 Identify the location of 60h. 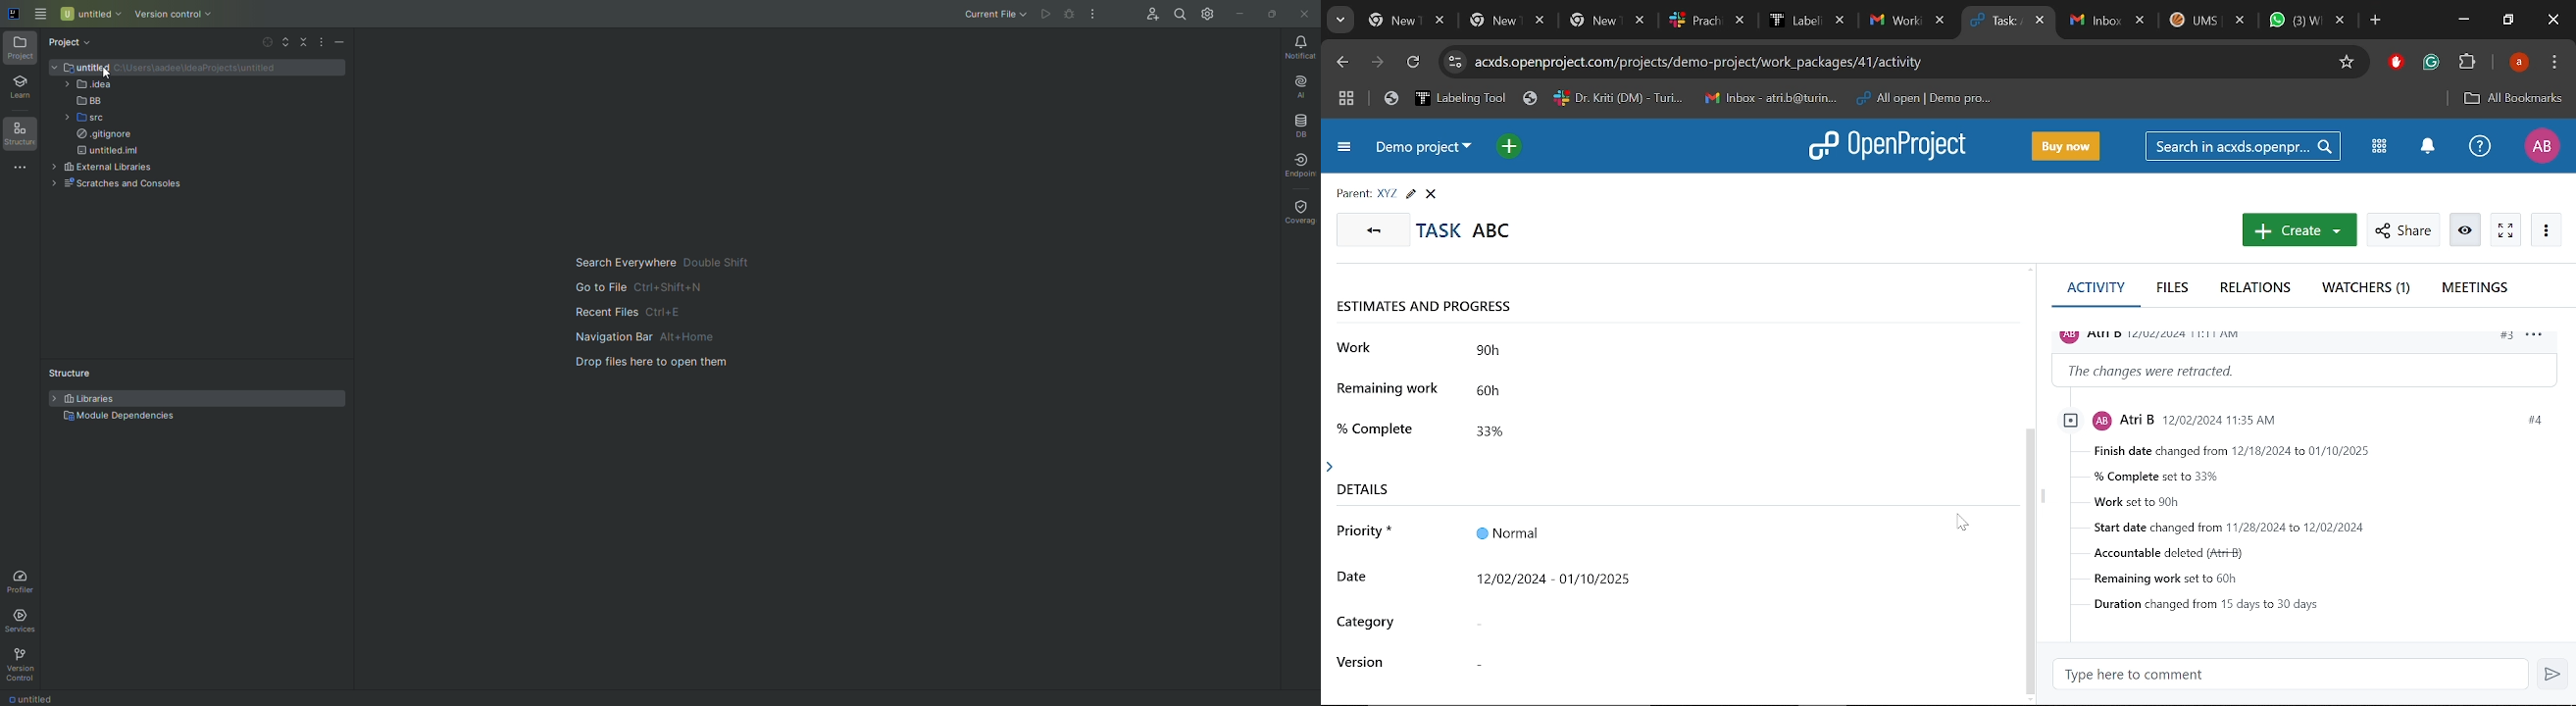
(1516, 392).